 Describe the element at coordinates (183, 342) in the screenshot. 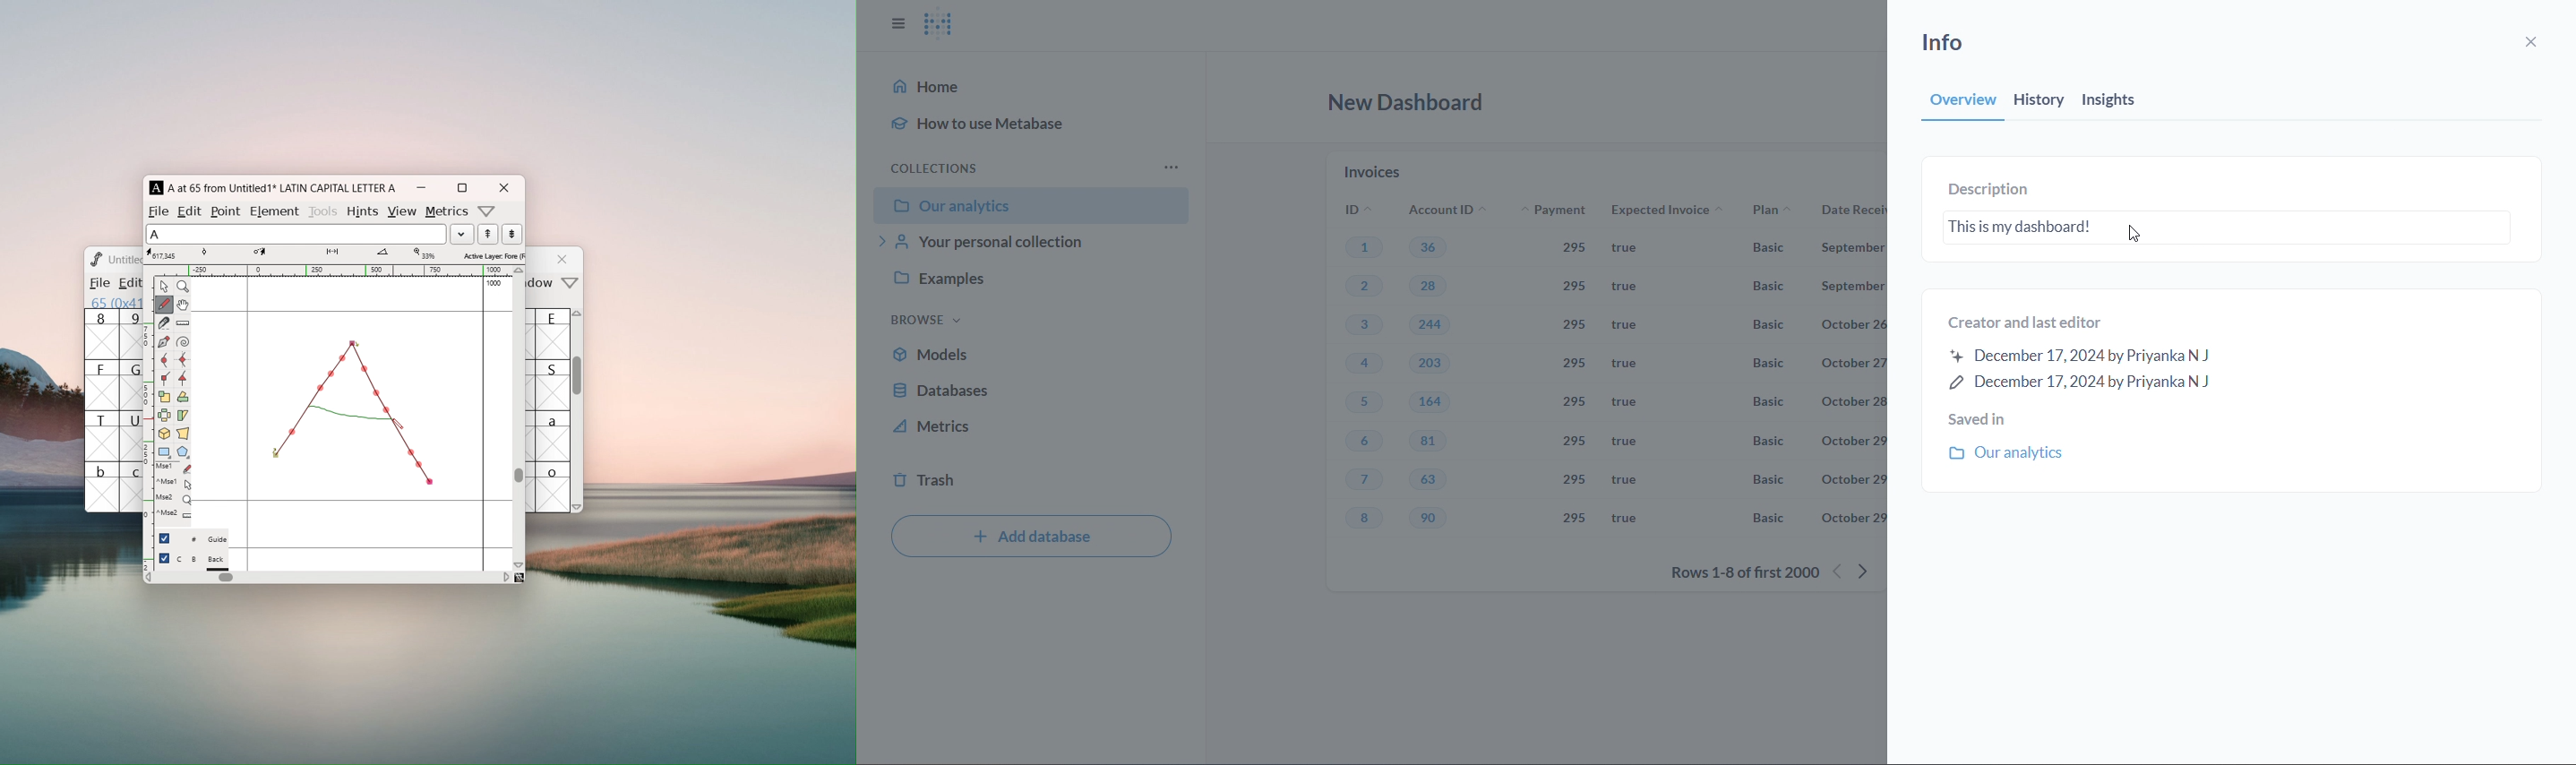

I see `toggle spiro` at that location.